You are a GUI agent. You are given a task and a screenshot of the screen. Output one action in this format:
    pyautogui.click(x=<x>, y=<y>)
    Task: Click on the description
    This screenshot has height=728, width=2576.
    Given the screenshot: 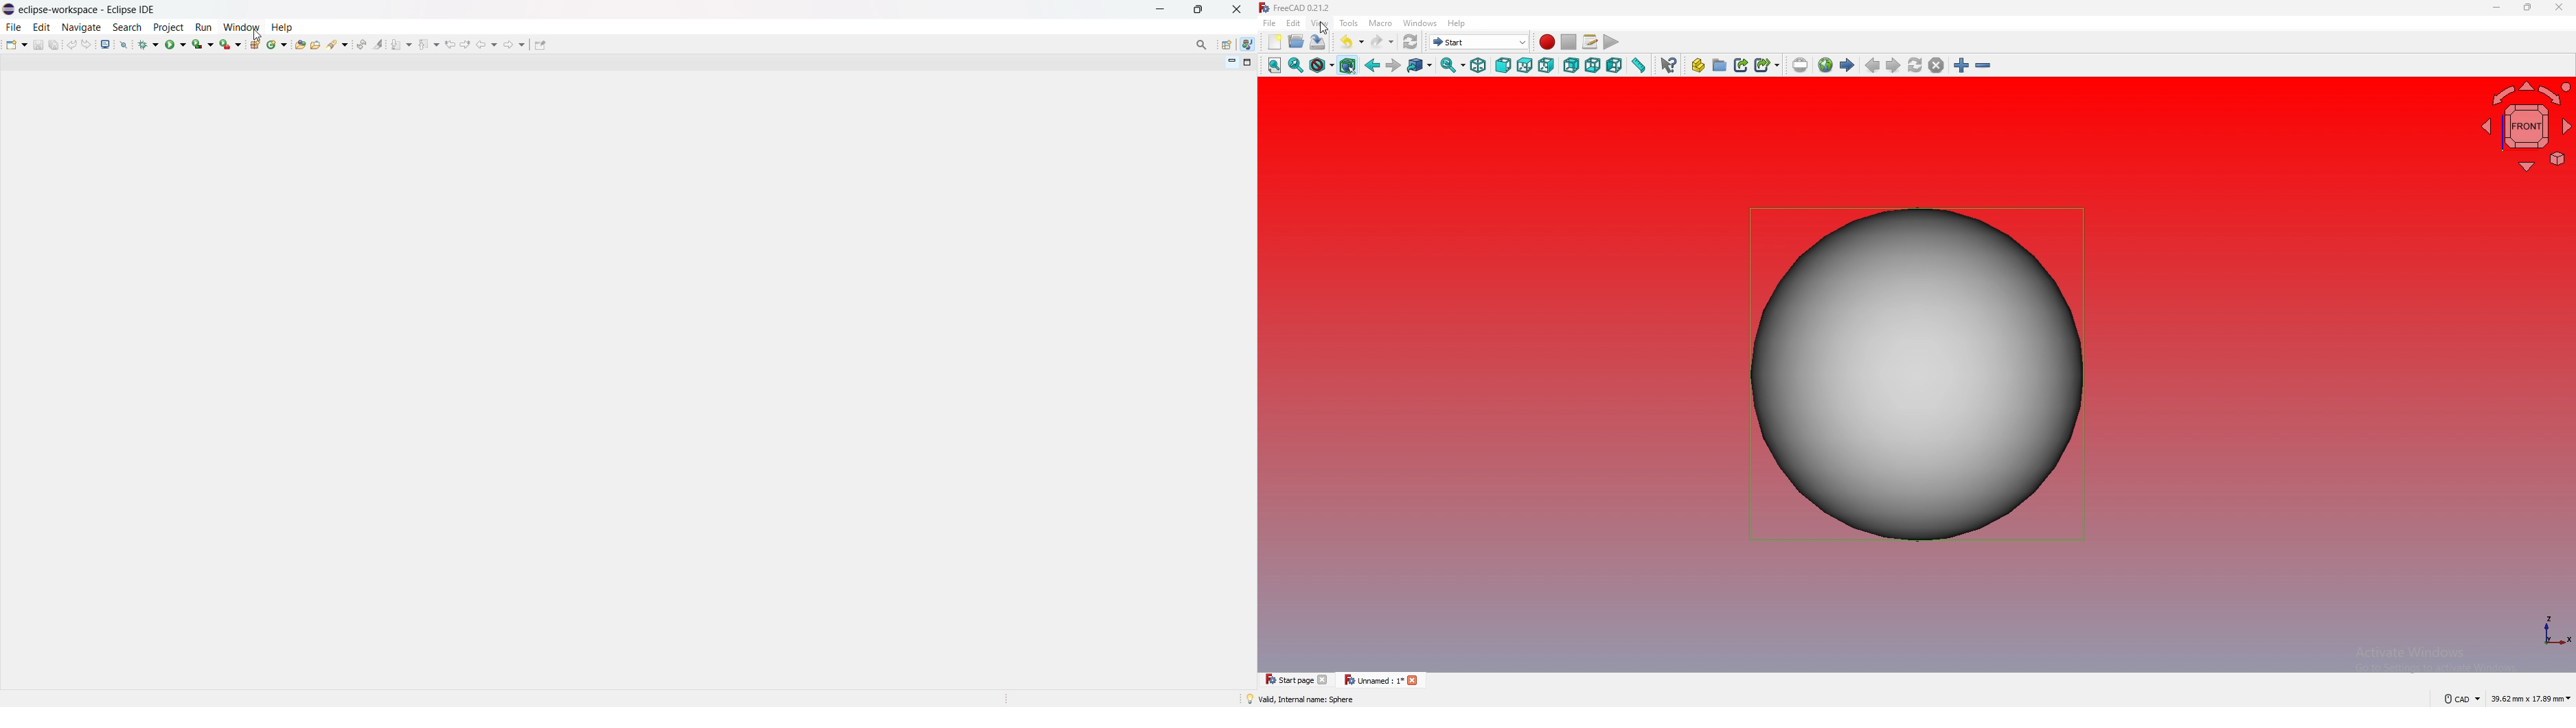 What is the action you would take?
    pyautogui.click(x=1308, y=699)
    